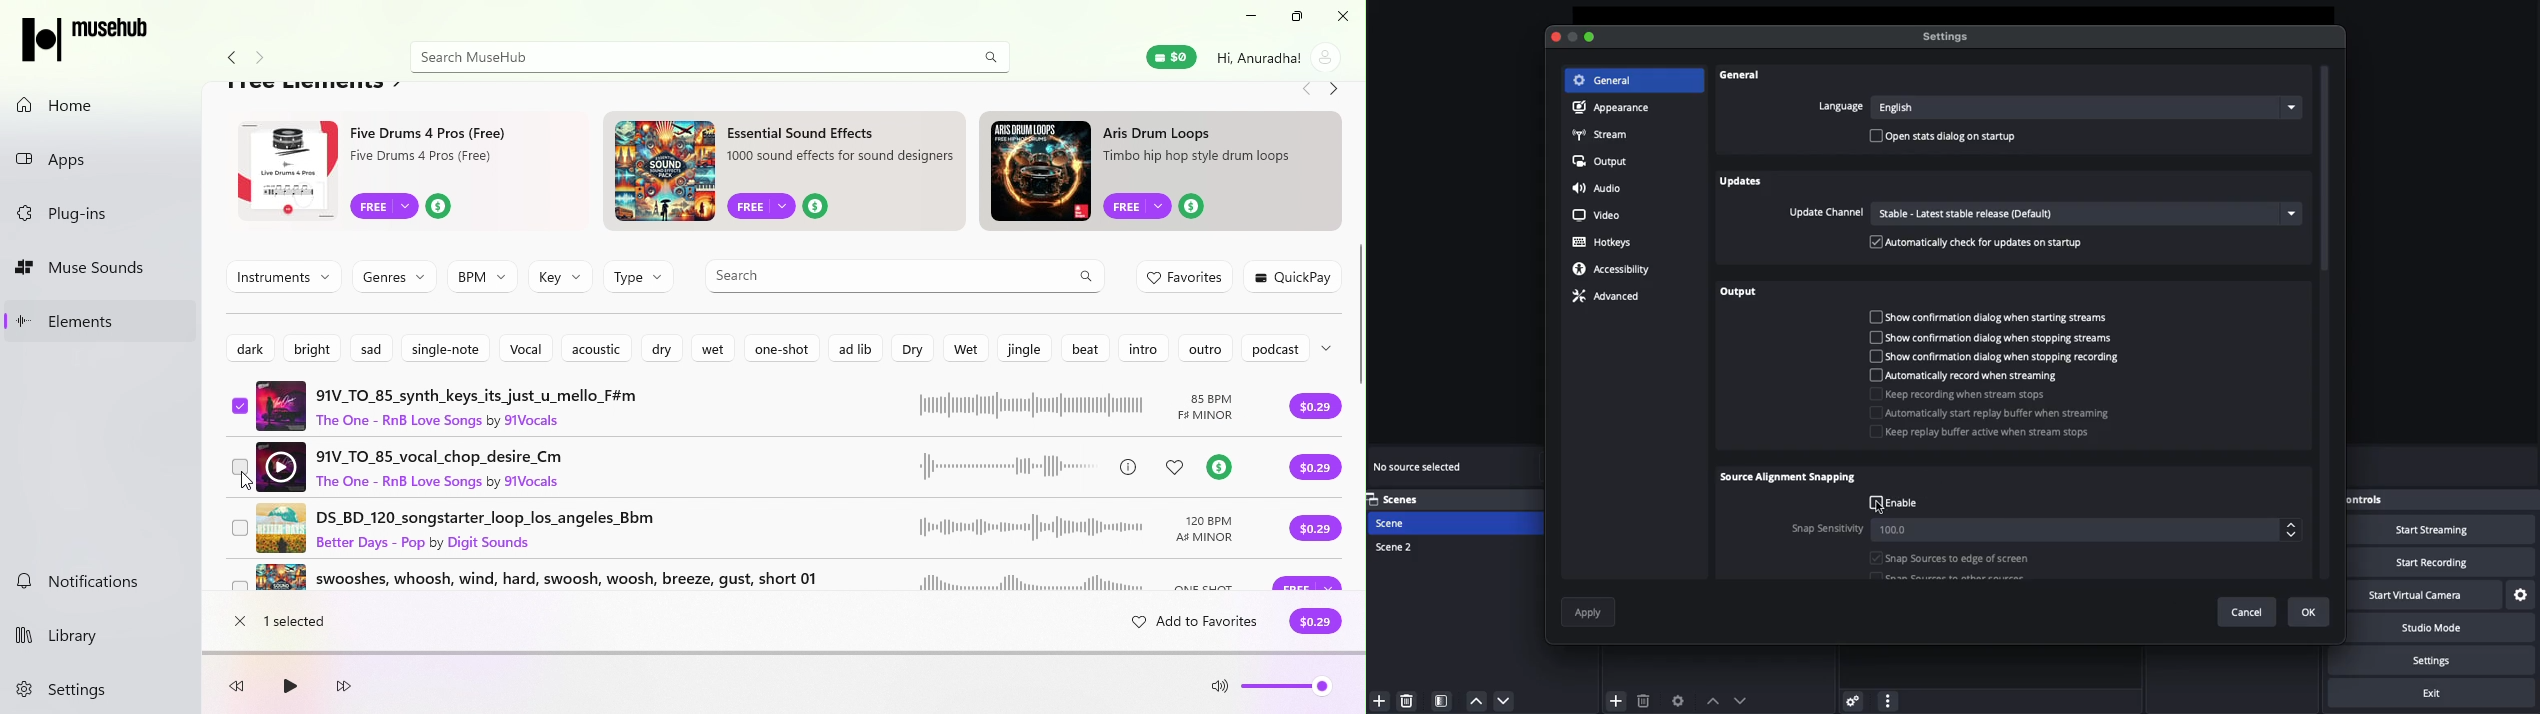 Image resolution: width=2548 pixels, height=728 pixels. I want to click on Delete, so click(1409, 700).